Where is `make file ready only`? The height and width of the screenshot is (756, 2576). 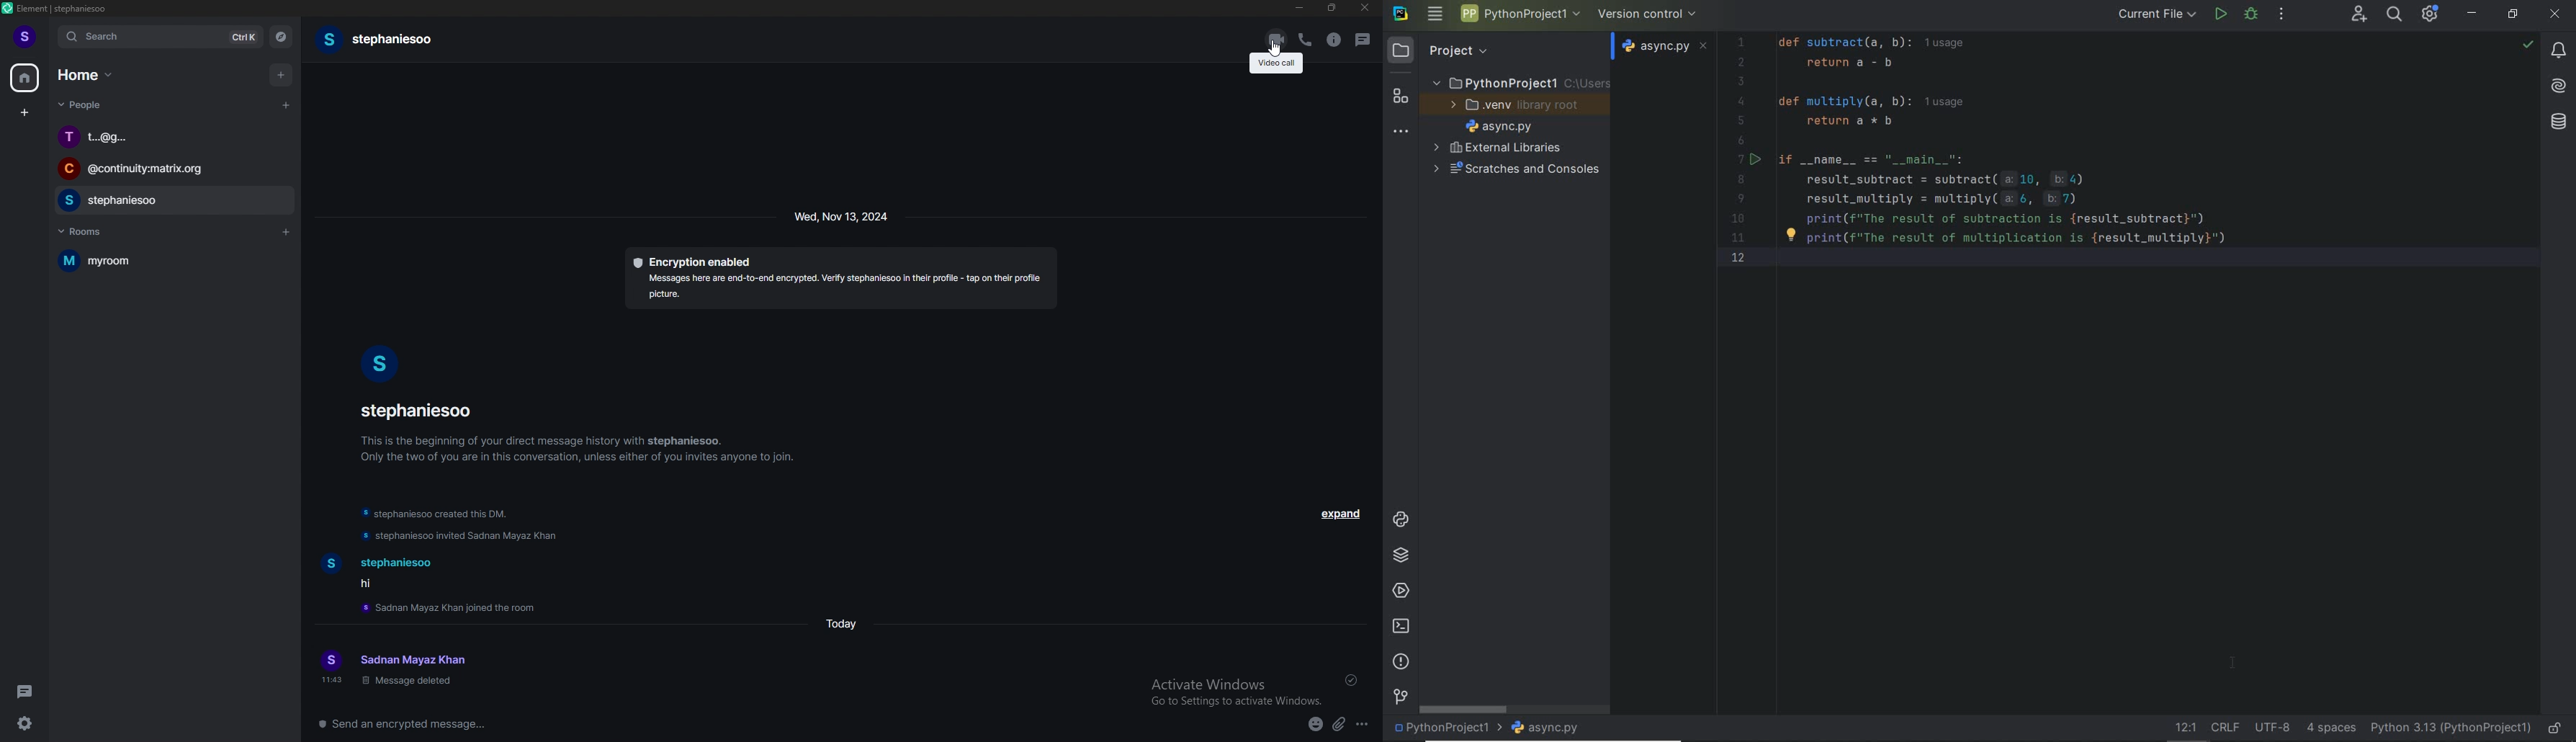
make file ready only is located at coordinates (2557, 728).